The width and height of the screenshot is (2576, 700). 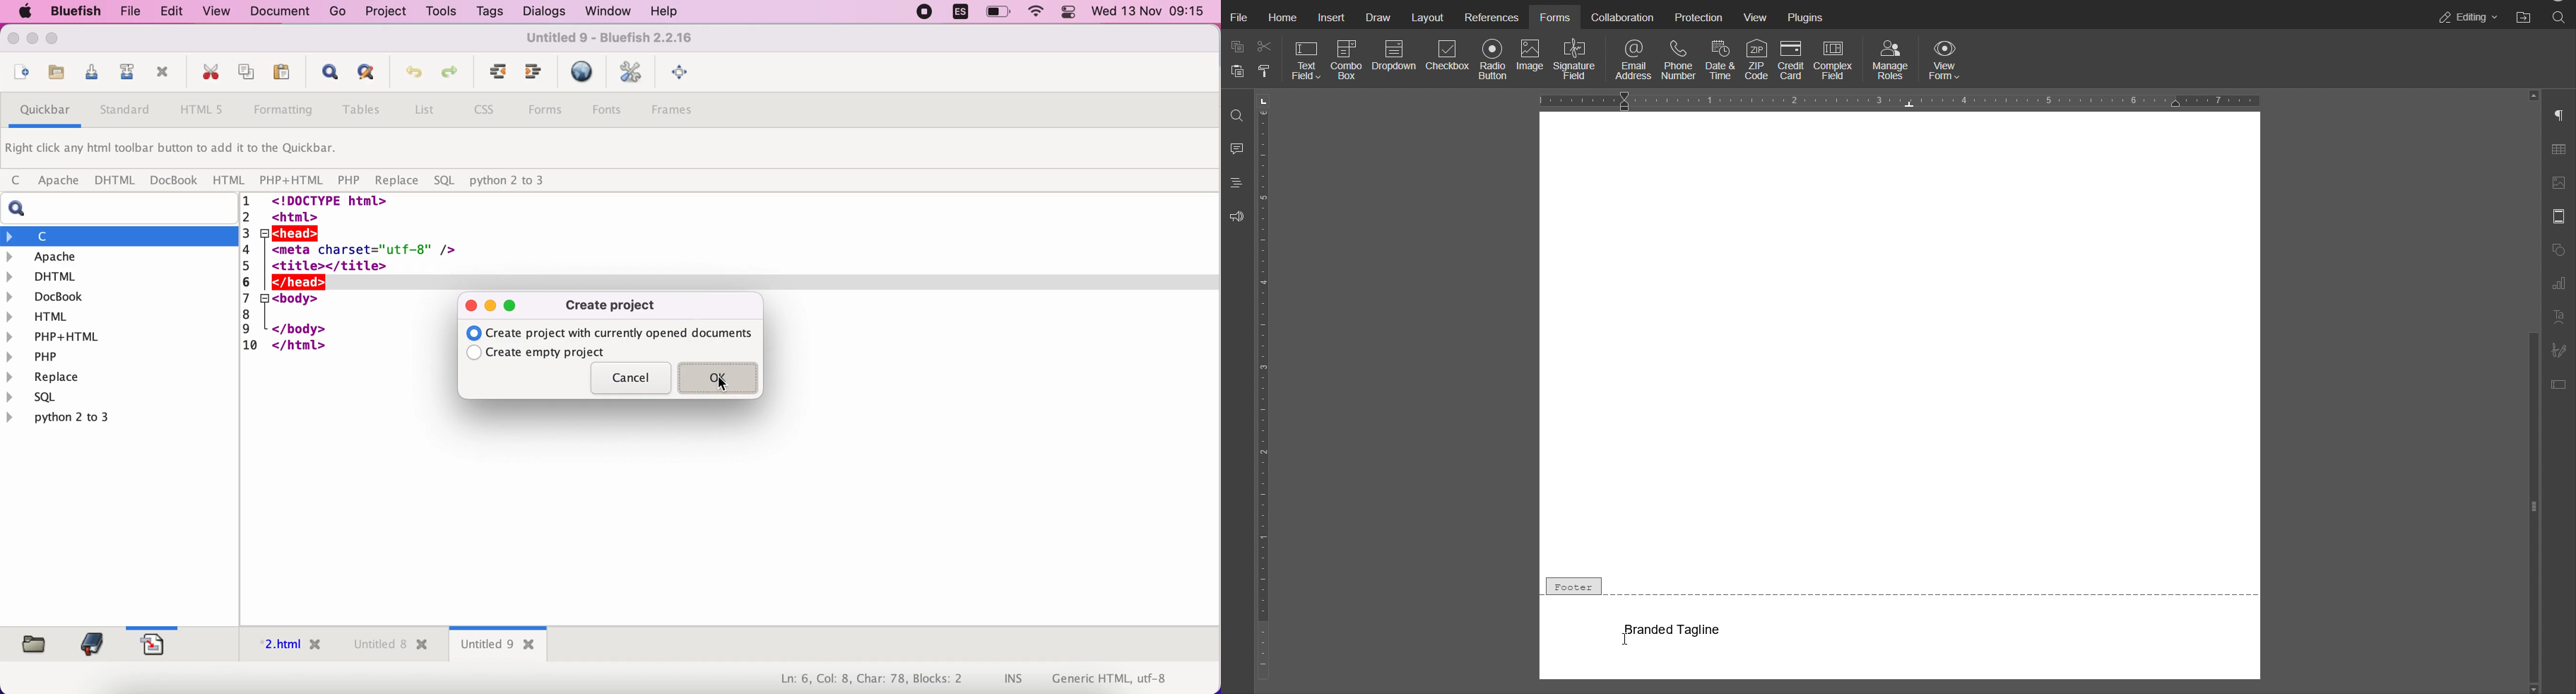 I want to click on copy, so click(x=1236, y=46).